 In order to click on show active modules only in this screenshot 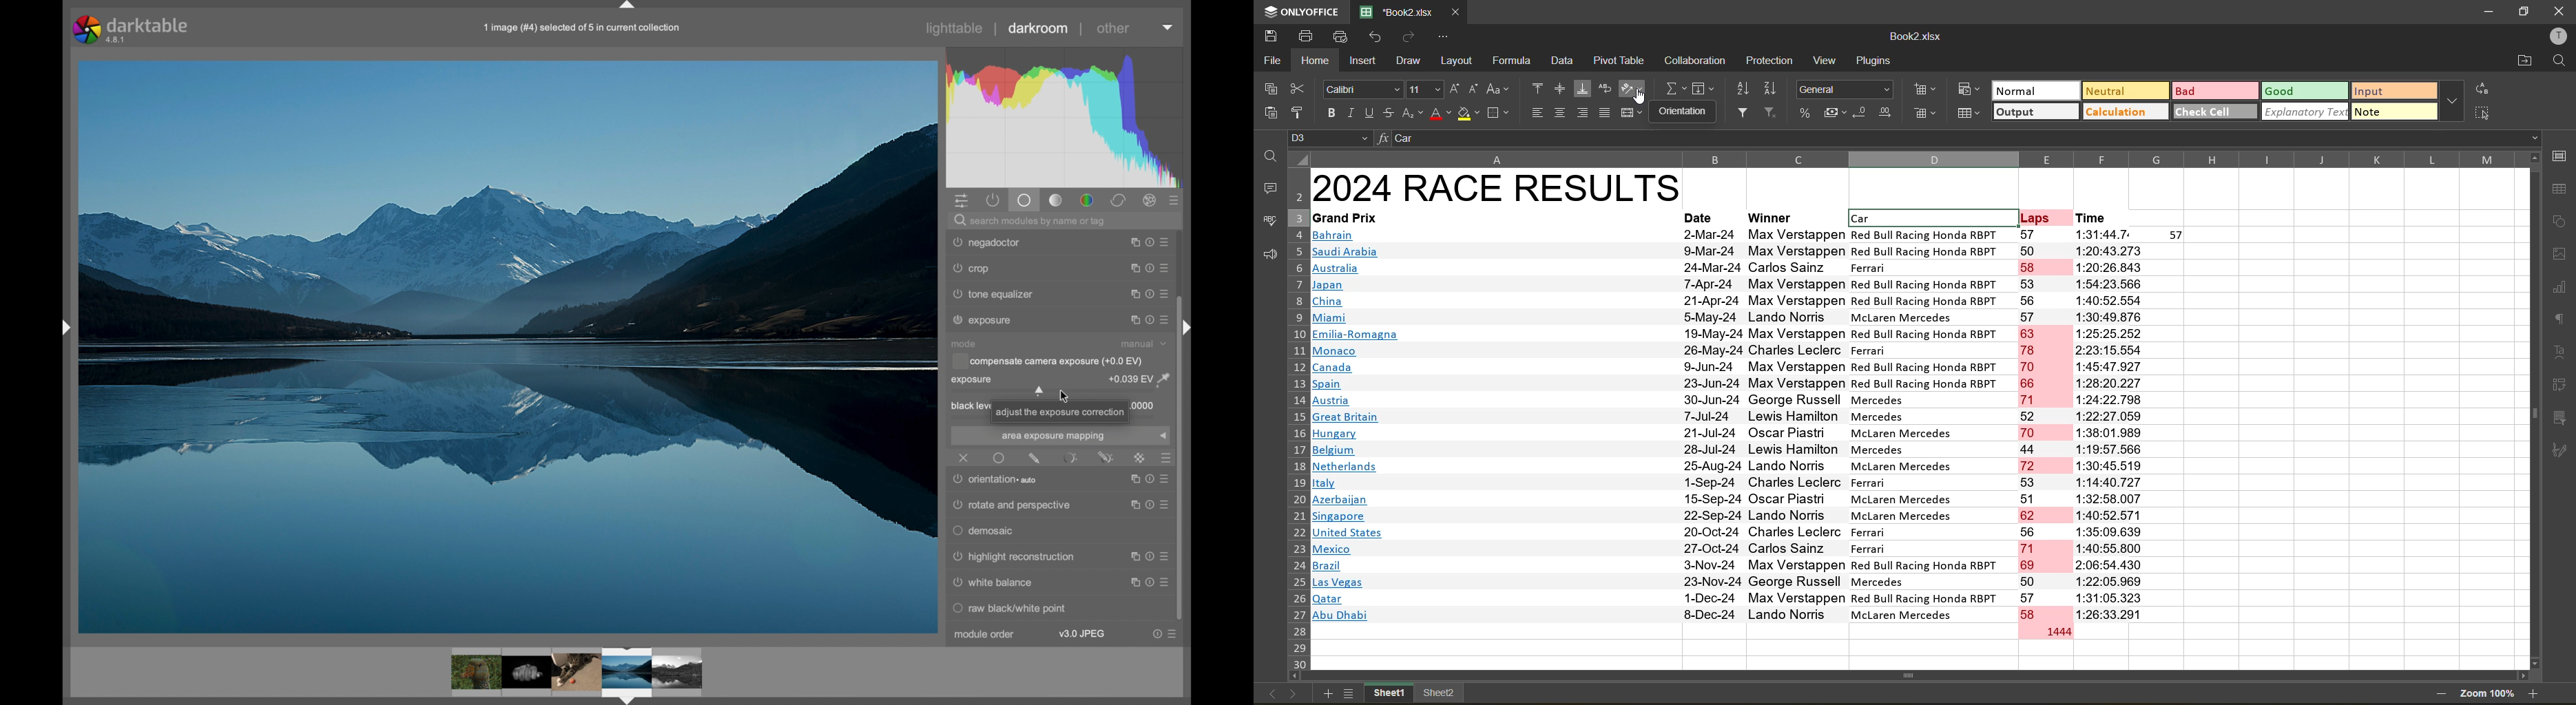, I will do `click(993, 200)`.